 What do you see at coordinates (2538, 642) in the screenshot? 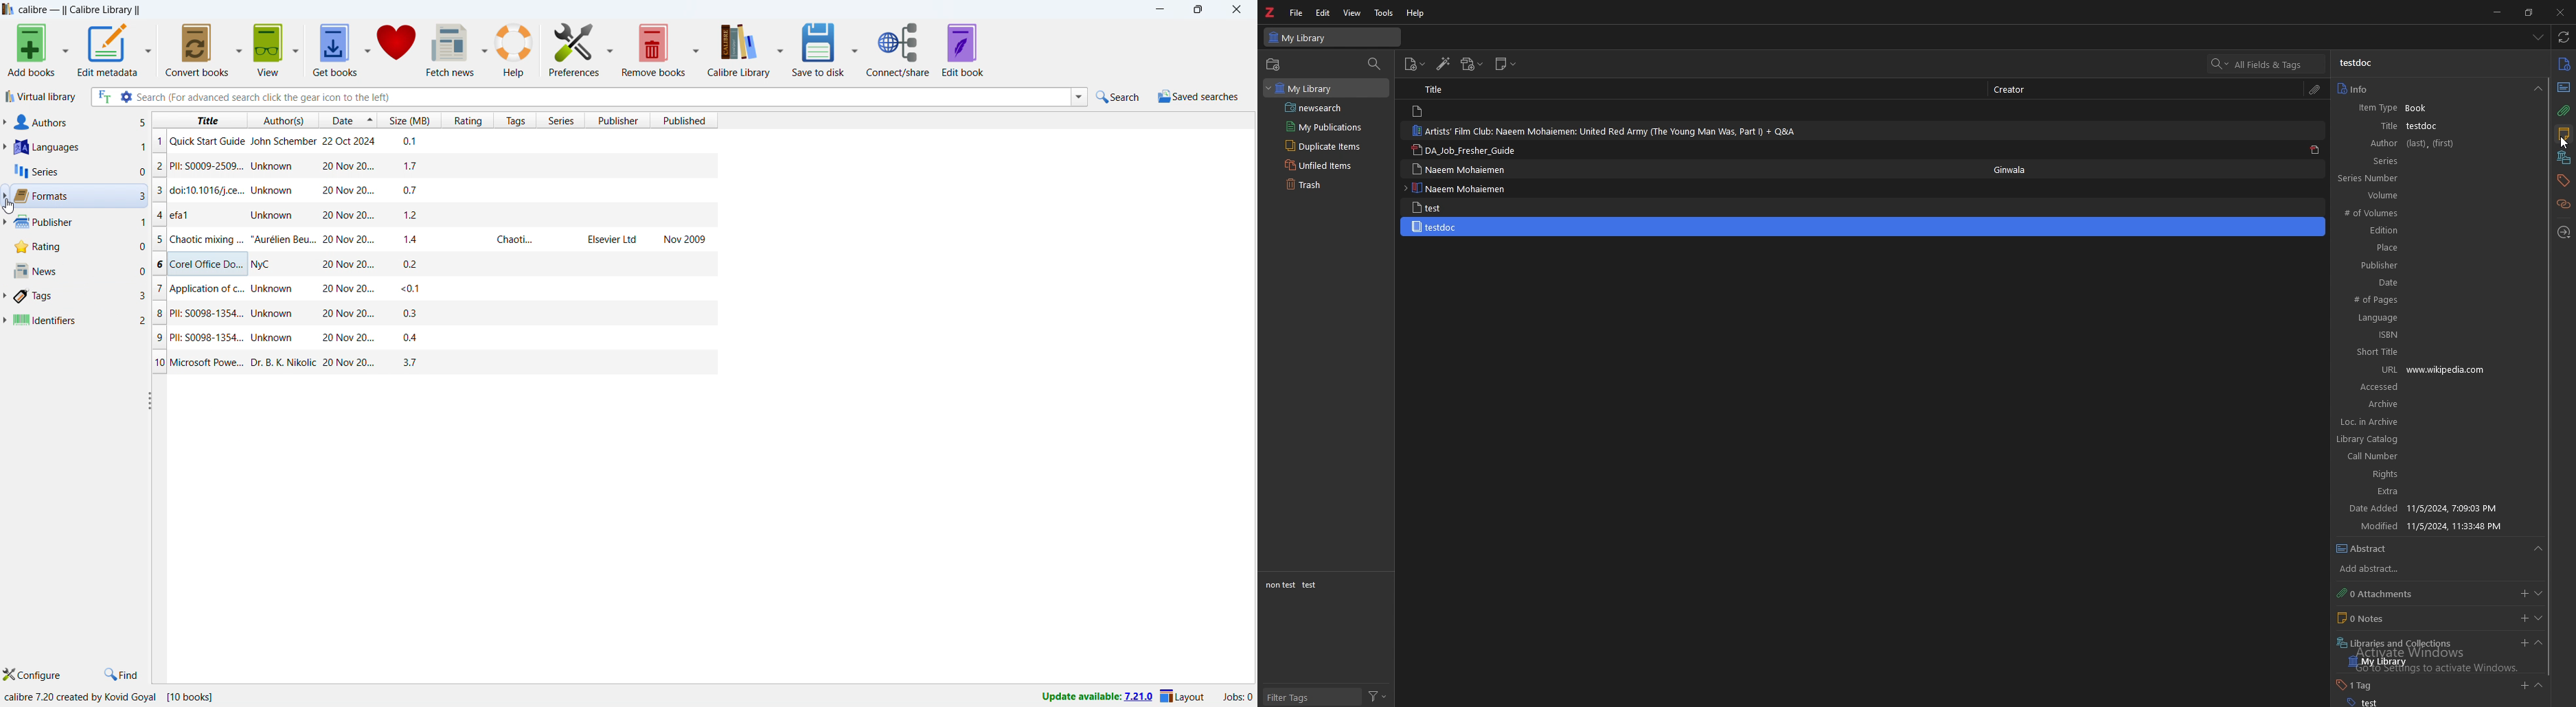
I see `collapse` at bounding box center [2538, 642].